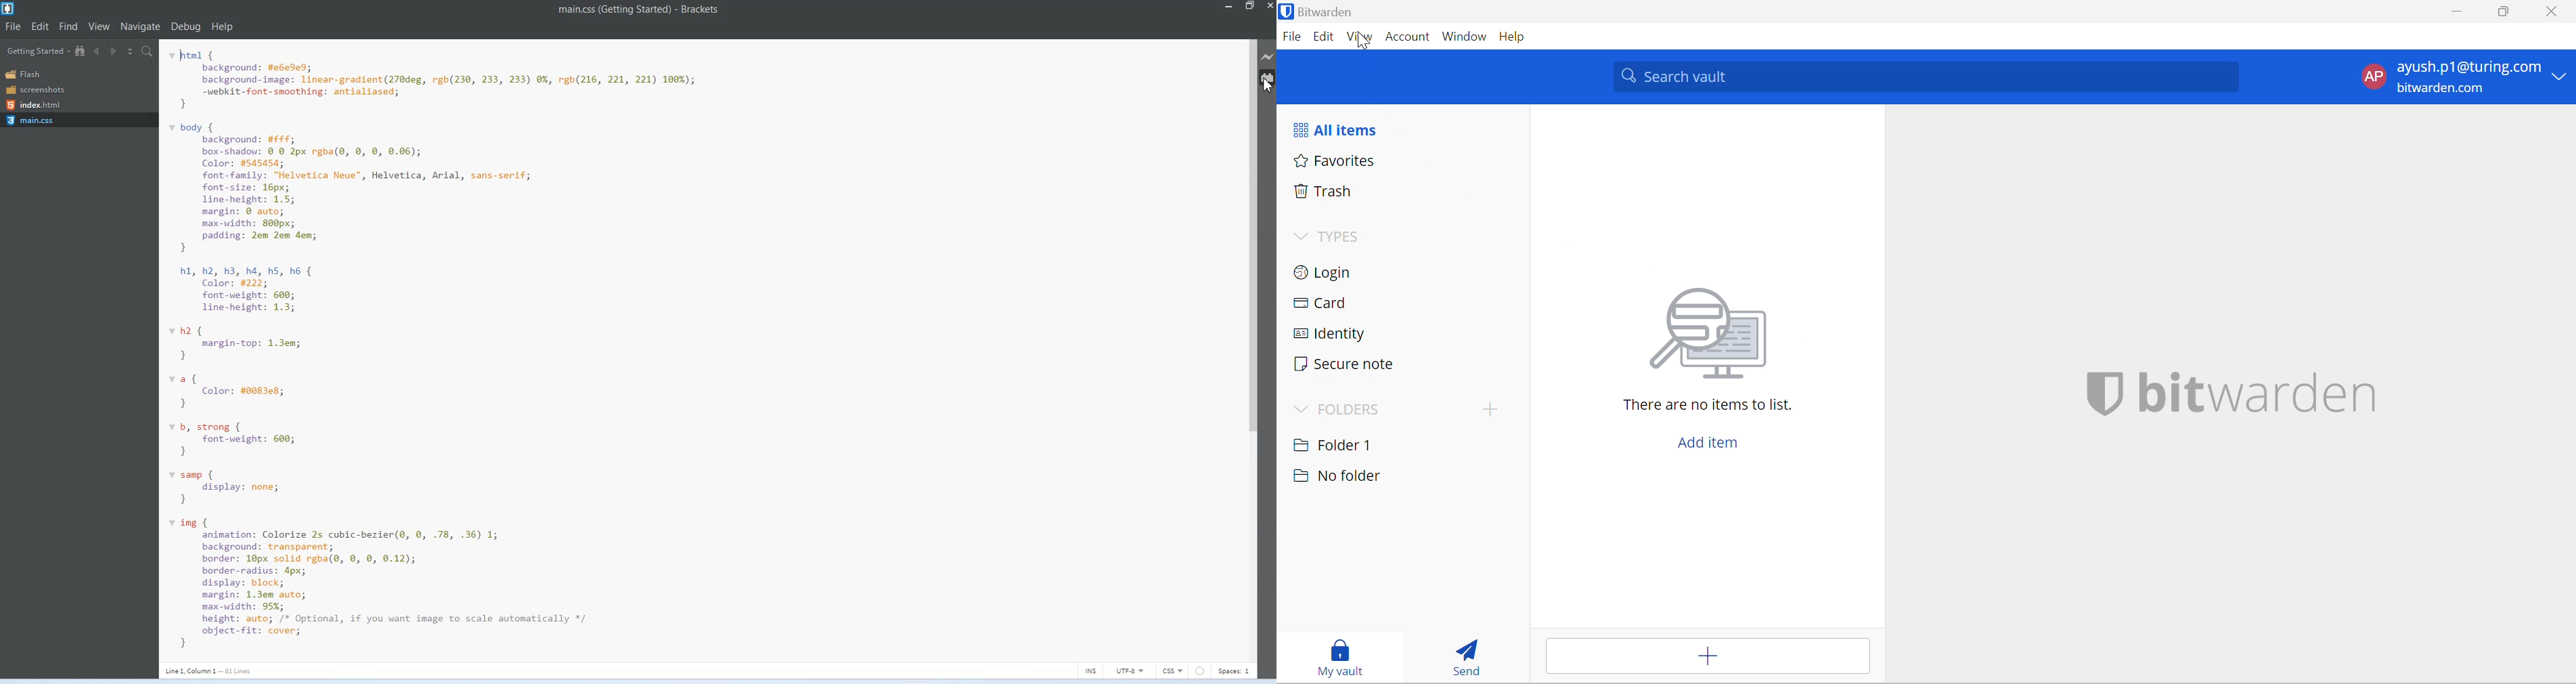  What do you see at coordinates (33, 106) in the screenshot?
I see `Index.html` at bounding box center [33, 106].